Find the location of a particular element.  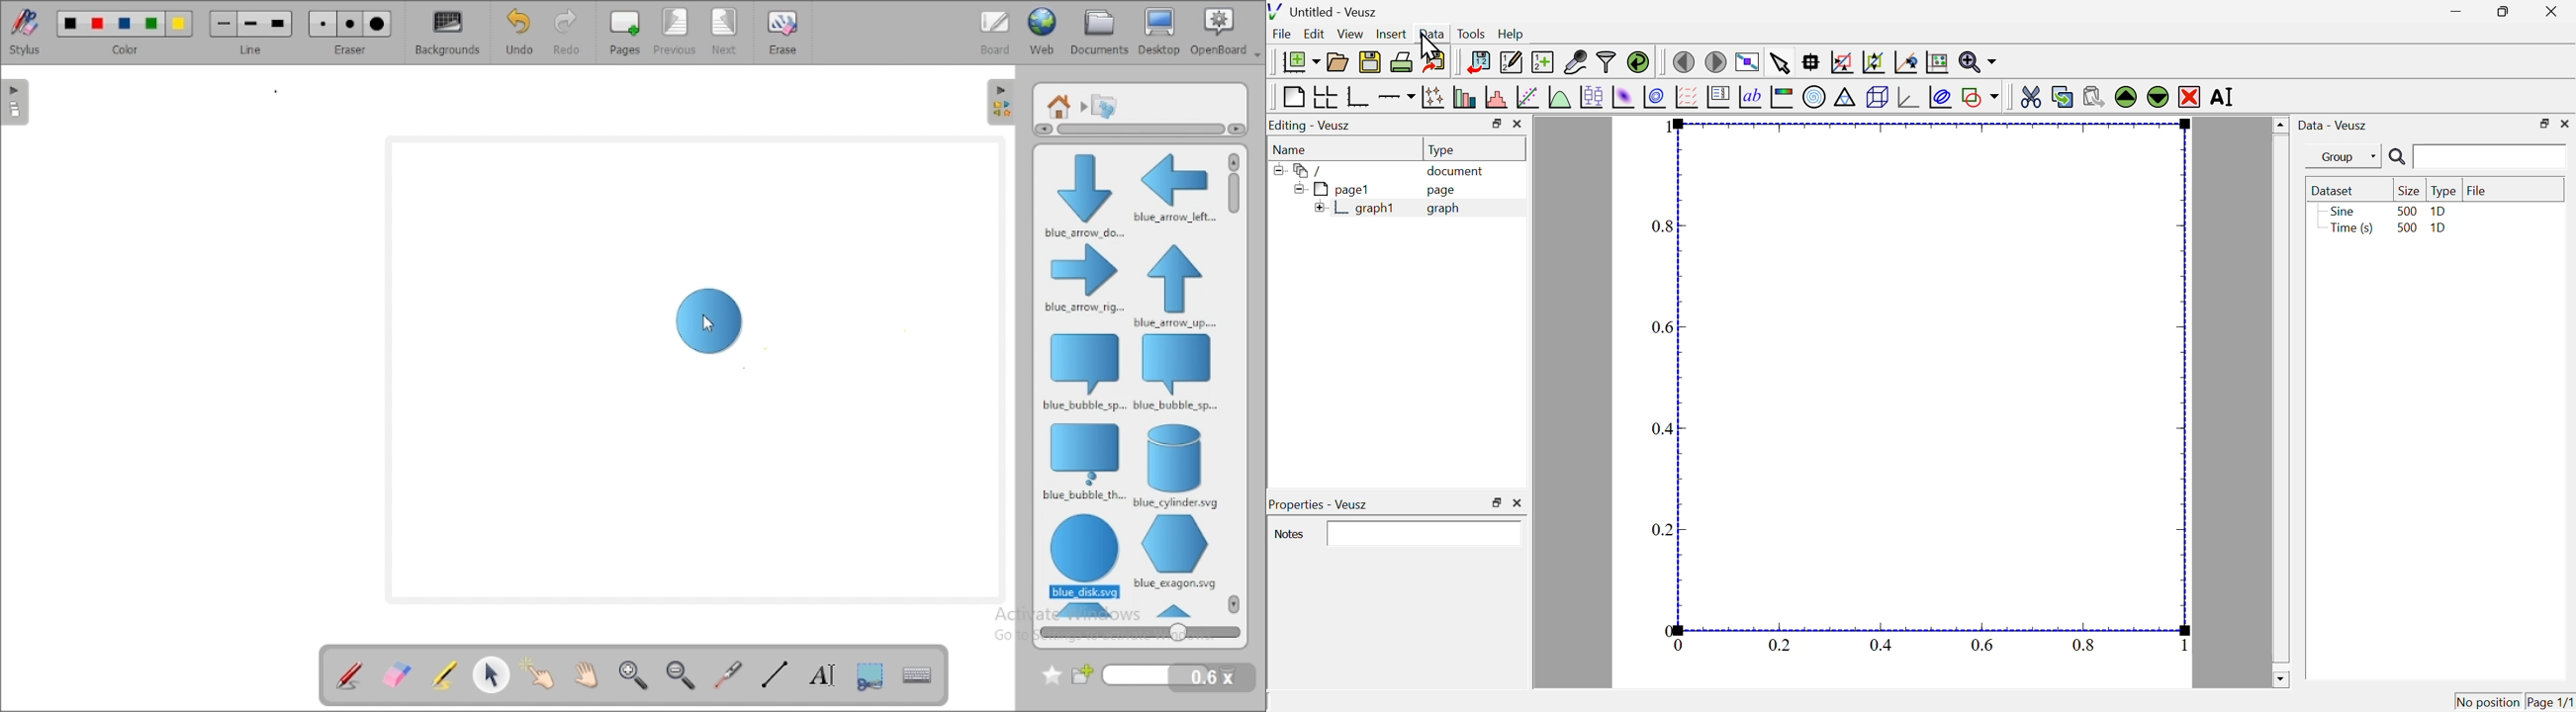

close is located at coordinates (2565, 123).